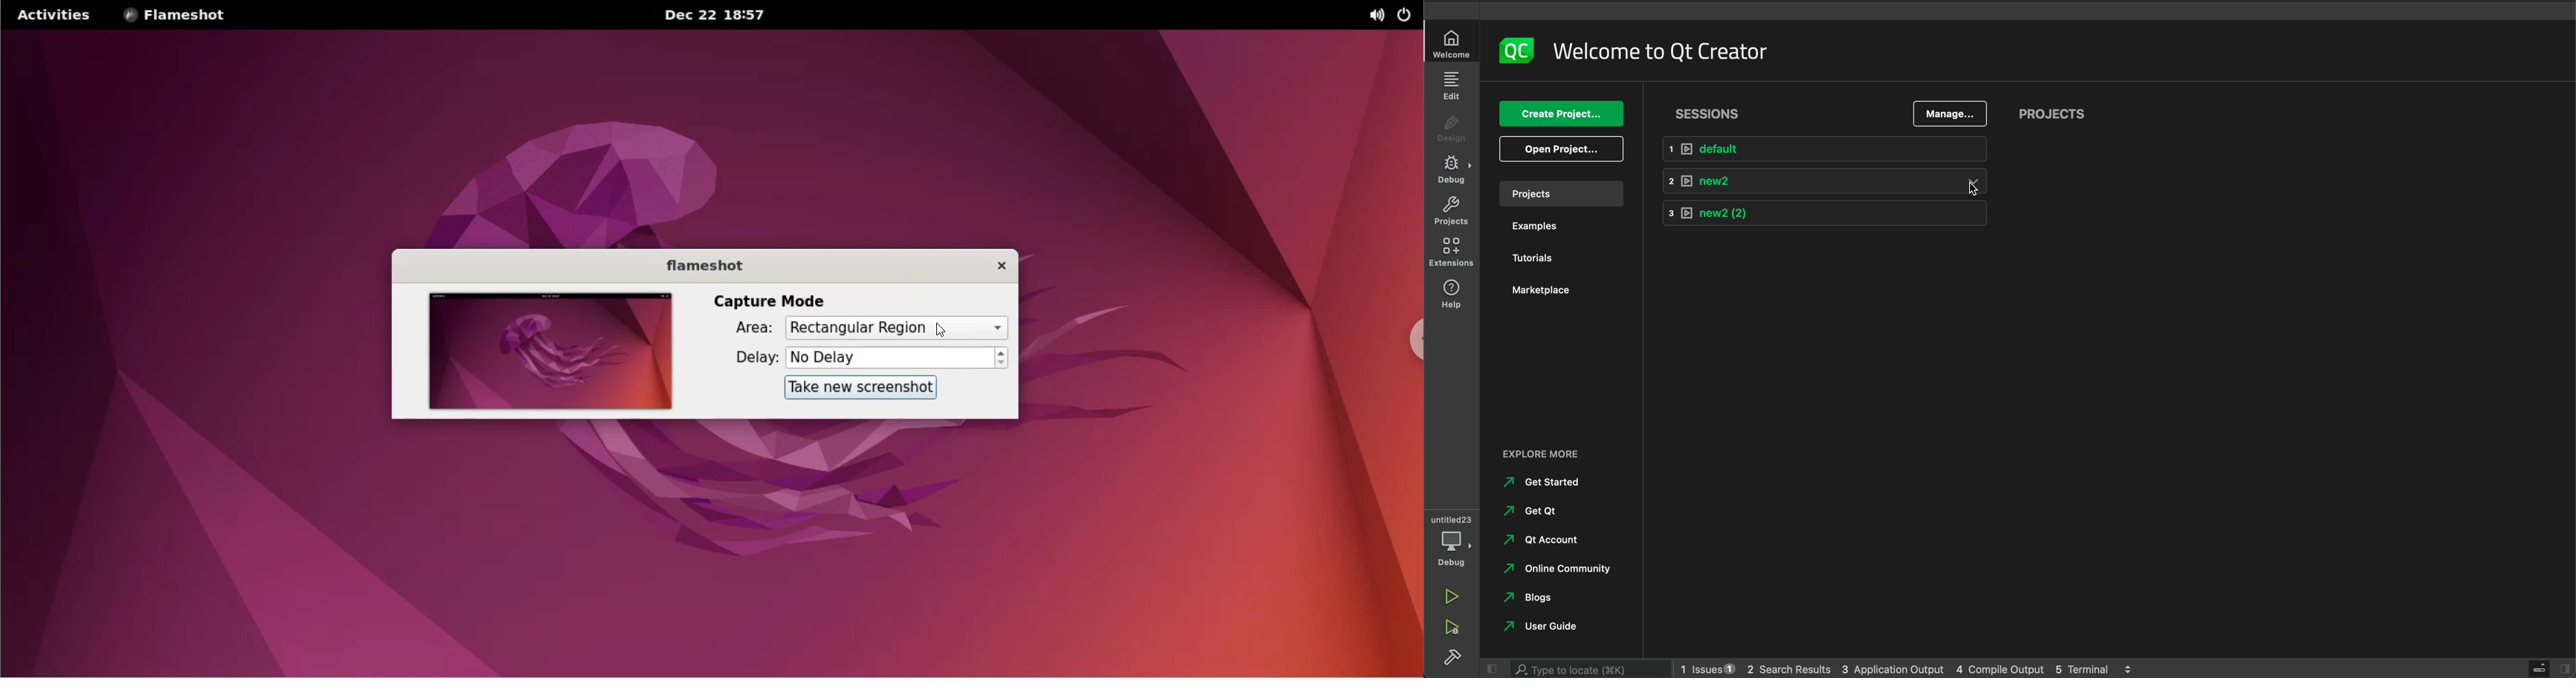 The width and height of the screenshot is (2576, 700). What do you see at coordinates (1551, 258) in the screenshot?
I see `tutorials` at bounding box center [1551, 258].